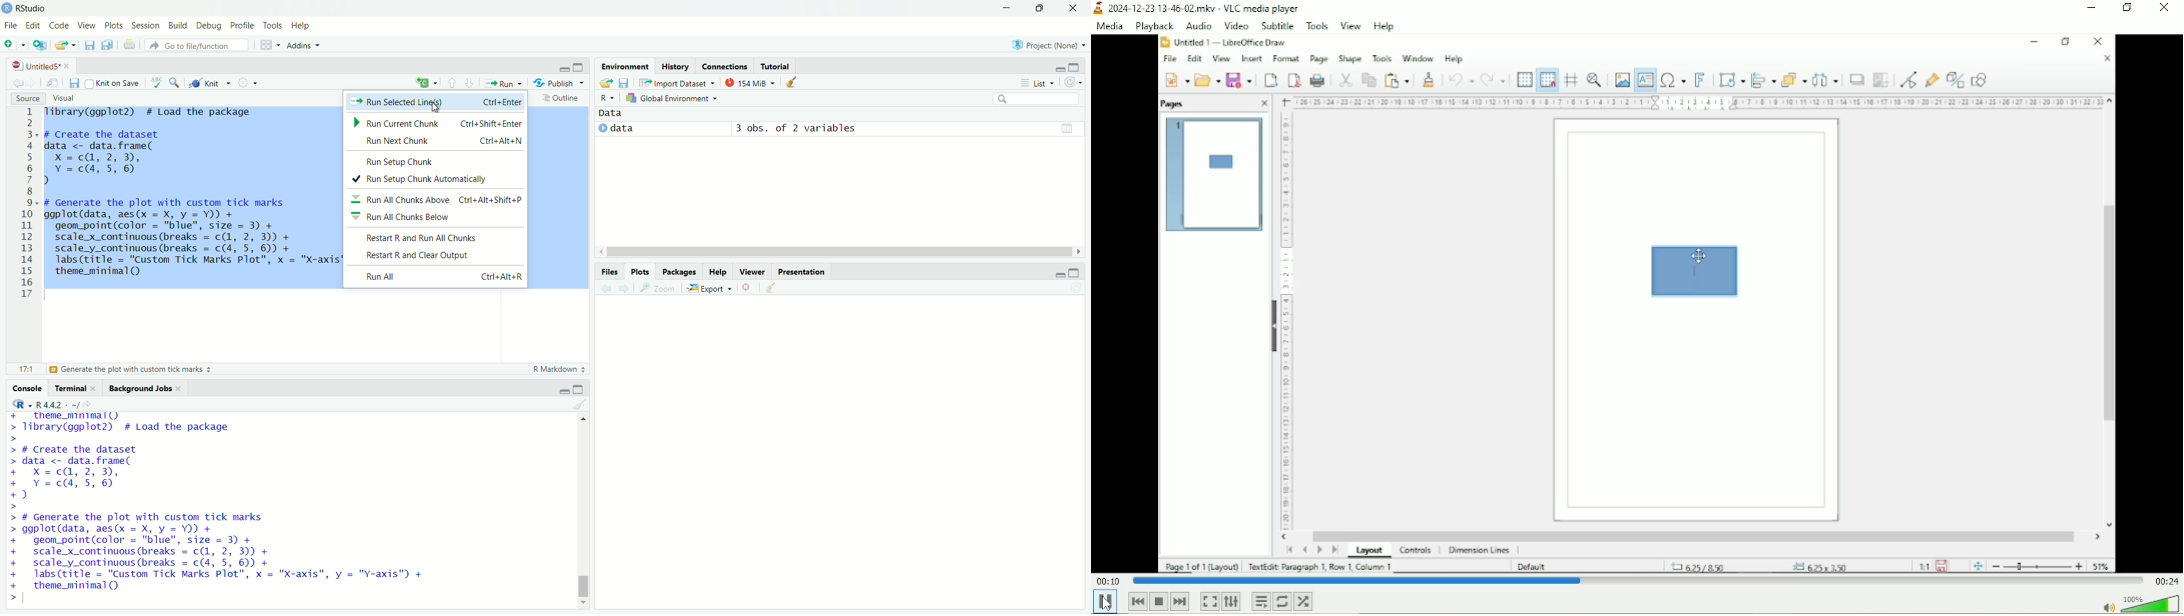 The image size is (2184, 616). Describe the element at coordinates (70, 64) in the screenshot. I see `close` at that location.